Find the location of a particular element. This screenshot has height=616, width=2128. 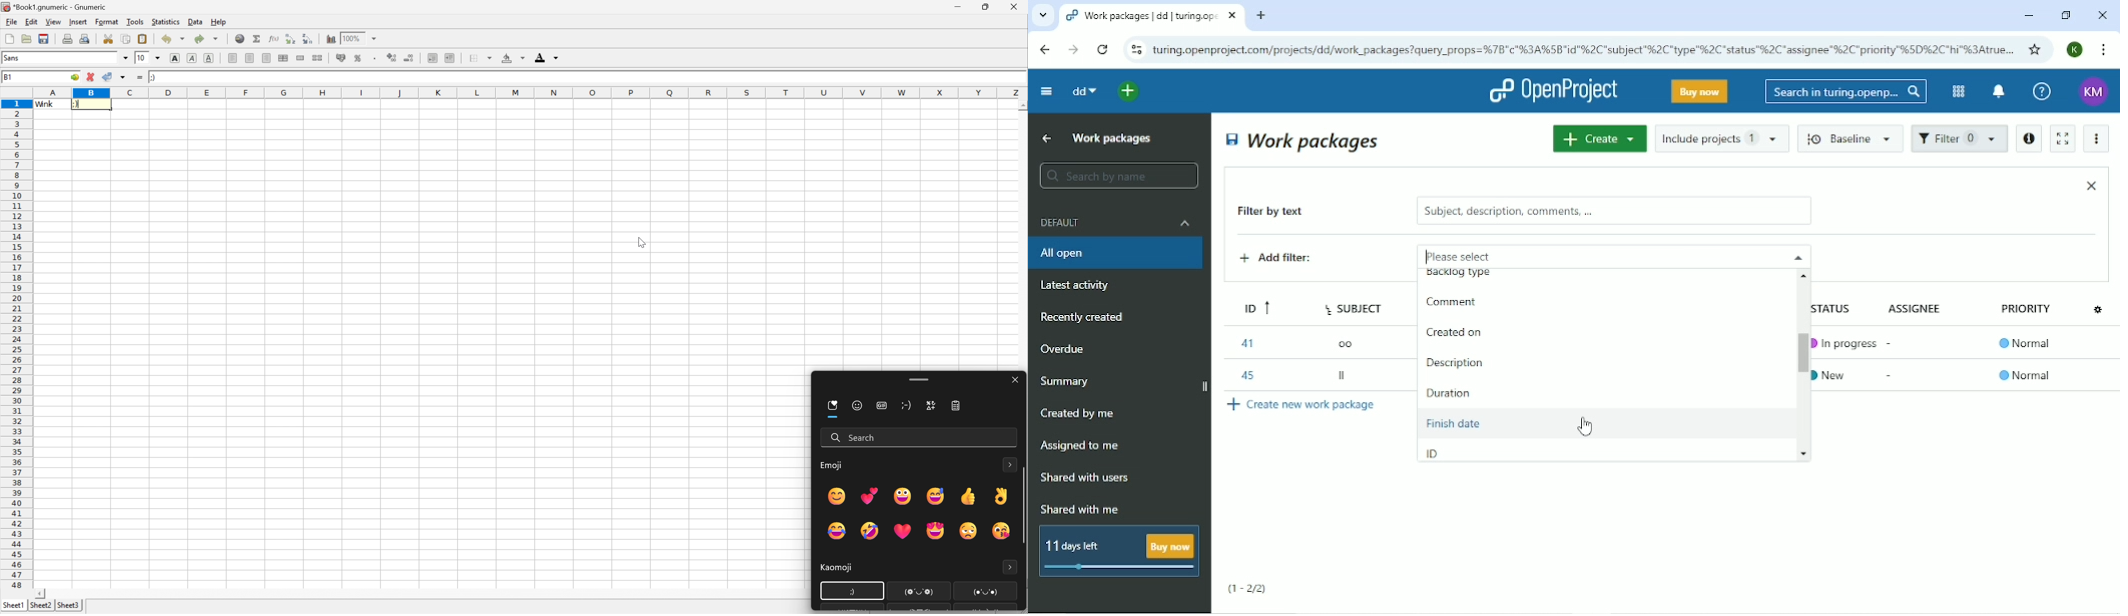

OpenProject is located at coordinates (1553, 91).